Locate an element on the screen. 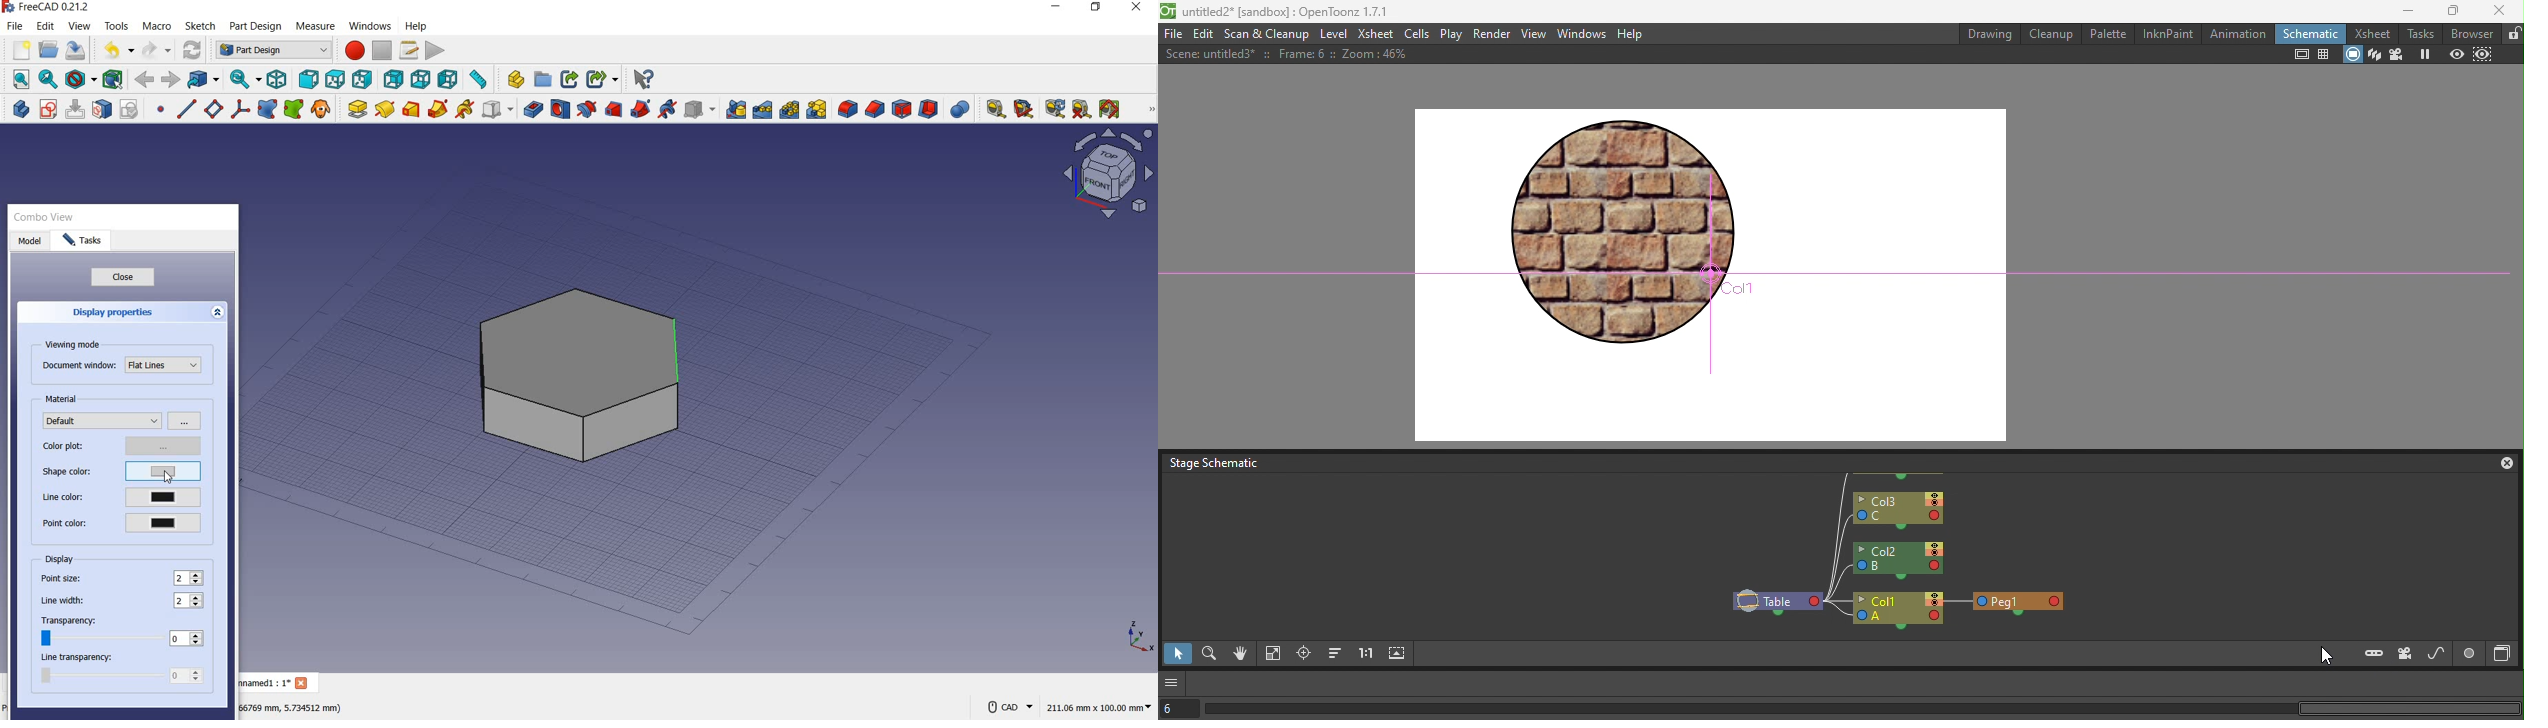  chamfer is located at coordinates (875, 110).